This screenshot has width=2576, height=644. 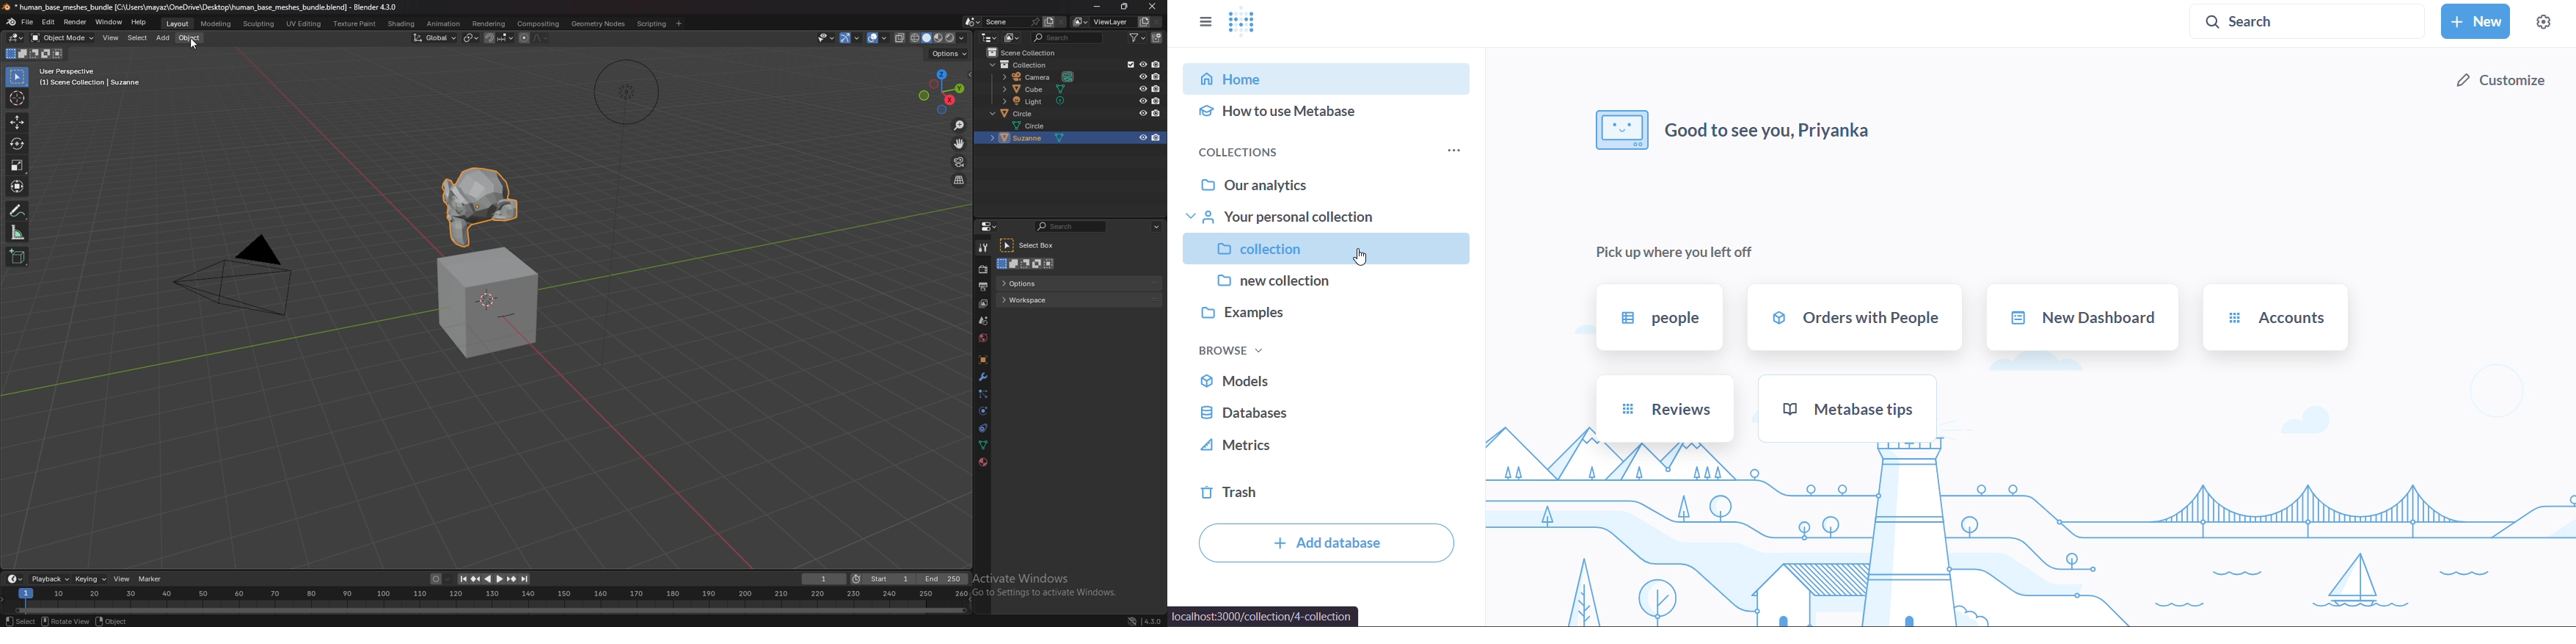 I want to click on proportional editing objects, so click(x=524, y=38).